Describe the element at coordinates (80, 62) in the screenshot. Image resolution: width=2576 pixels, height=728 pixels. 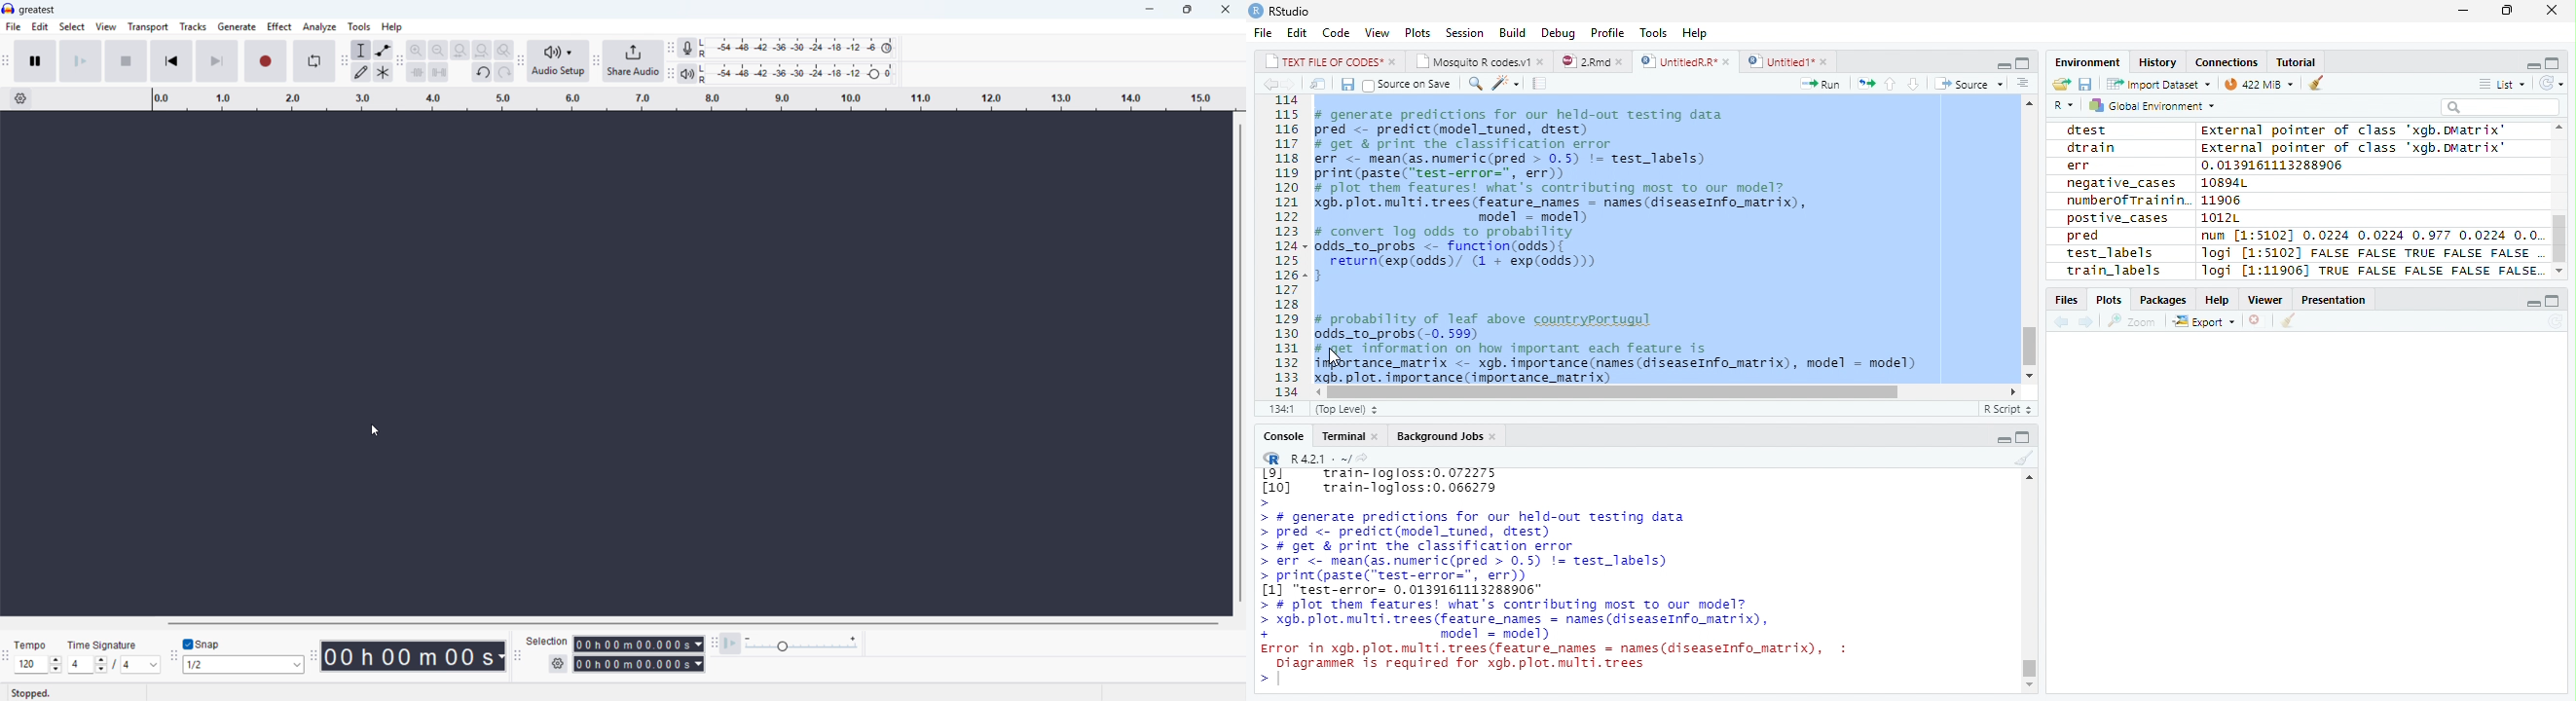
I see `Play ` at that location.